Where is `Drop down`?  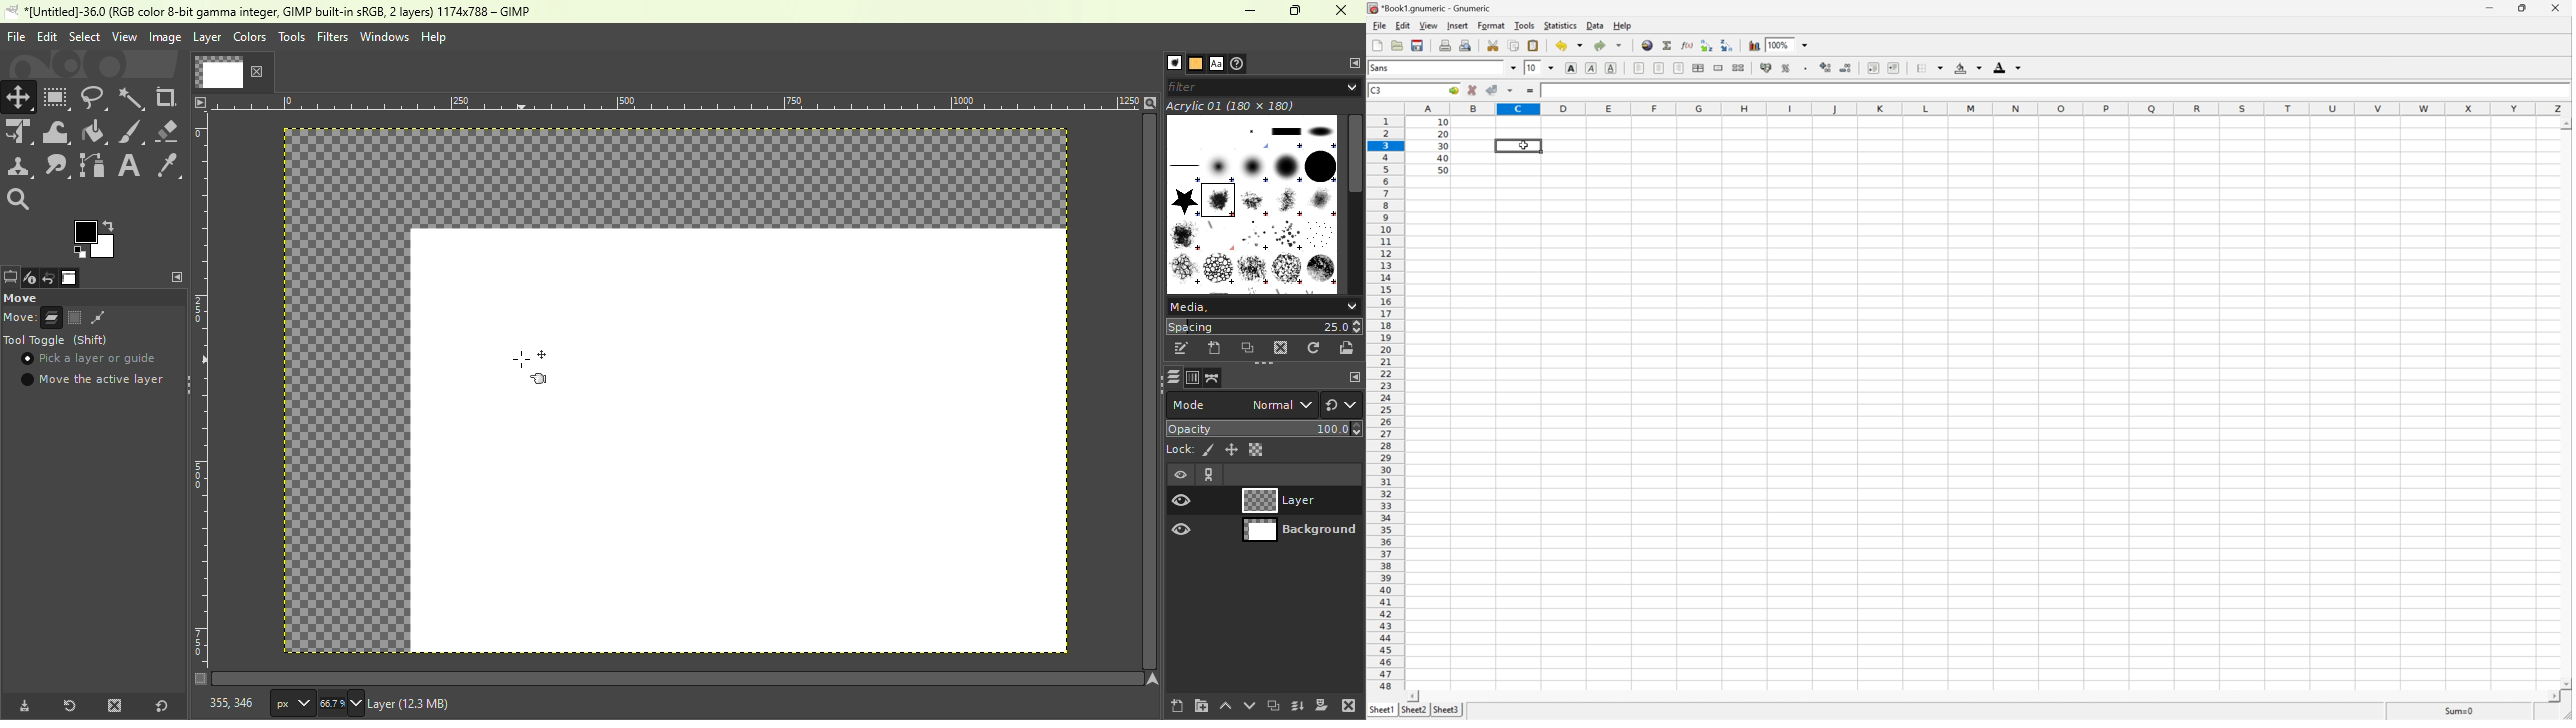 Drop down is located at coordinates (1940, 67).